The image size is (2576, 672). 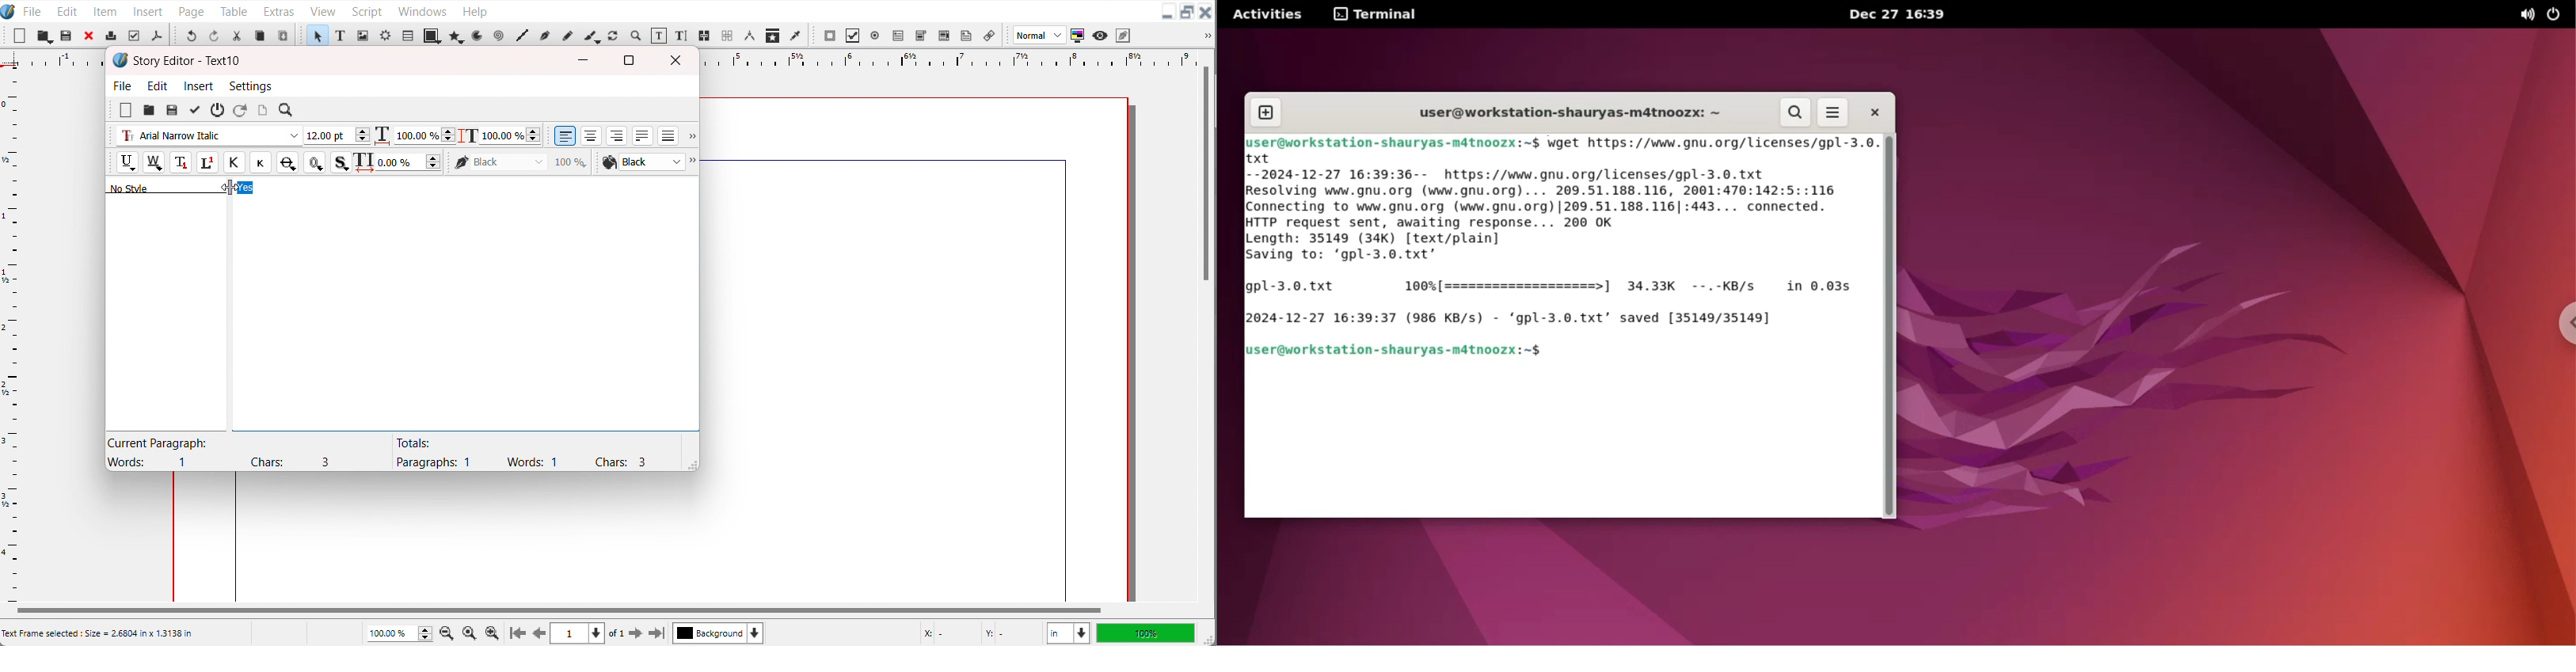 I want to click on PDF Push button, so click(x=830, y=35).